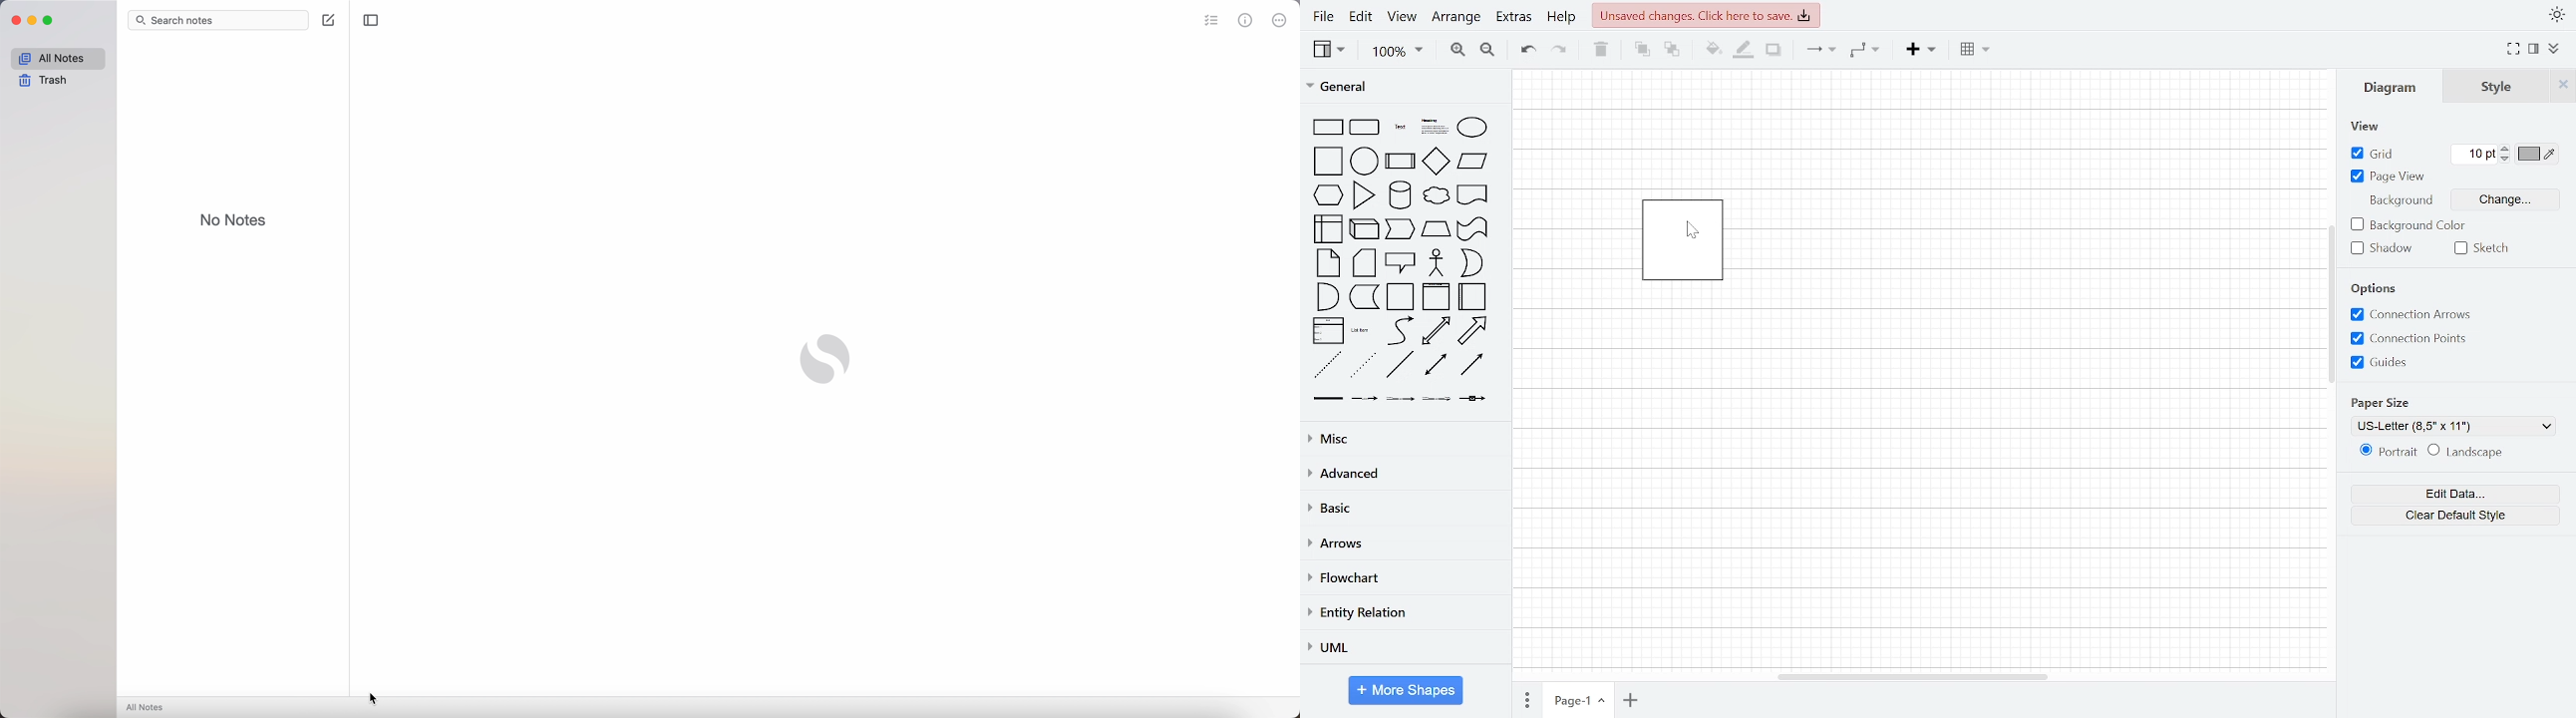 This screenshot has height=728, width=2576. I want to click on internal storage, so click(1328, 227).